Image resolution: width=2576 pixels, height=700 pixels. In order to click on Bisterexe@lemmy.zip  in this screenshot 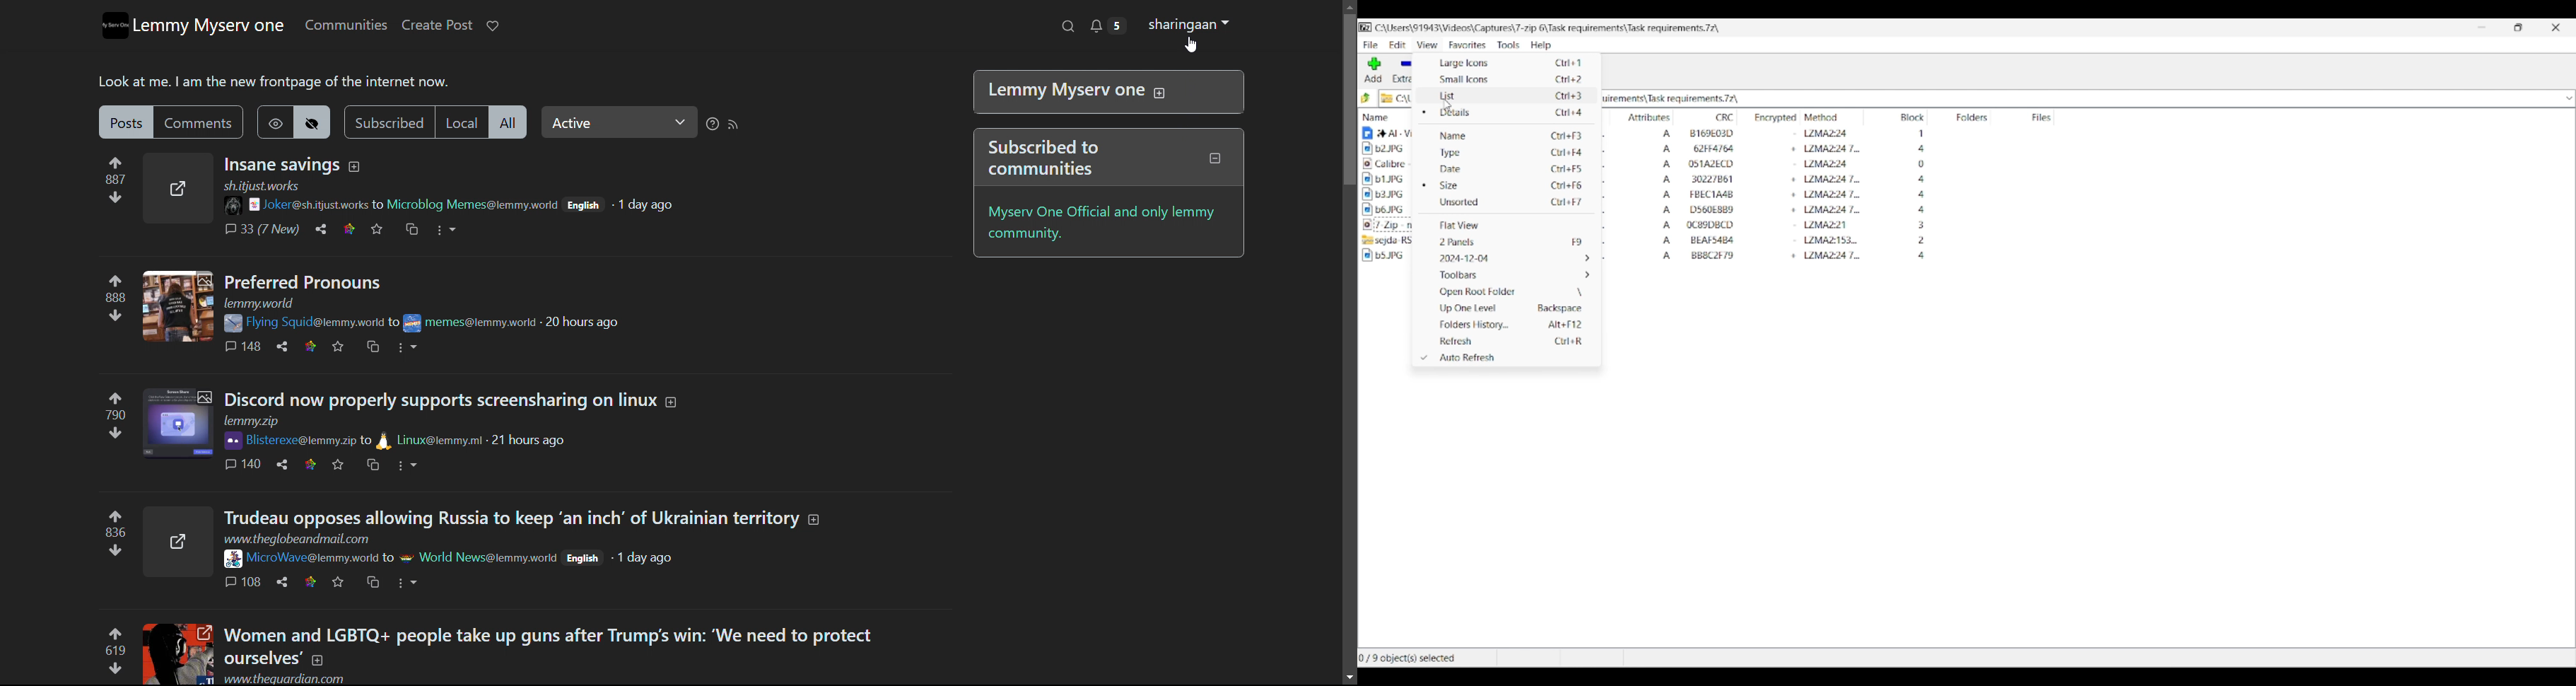, I will do `click(288, 441)`.